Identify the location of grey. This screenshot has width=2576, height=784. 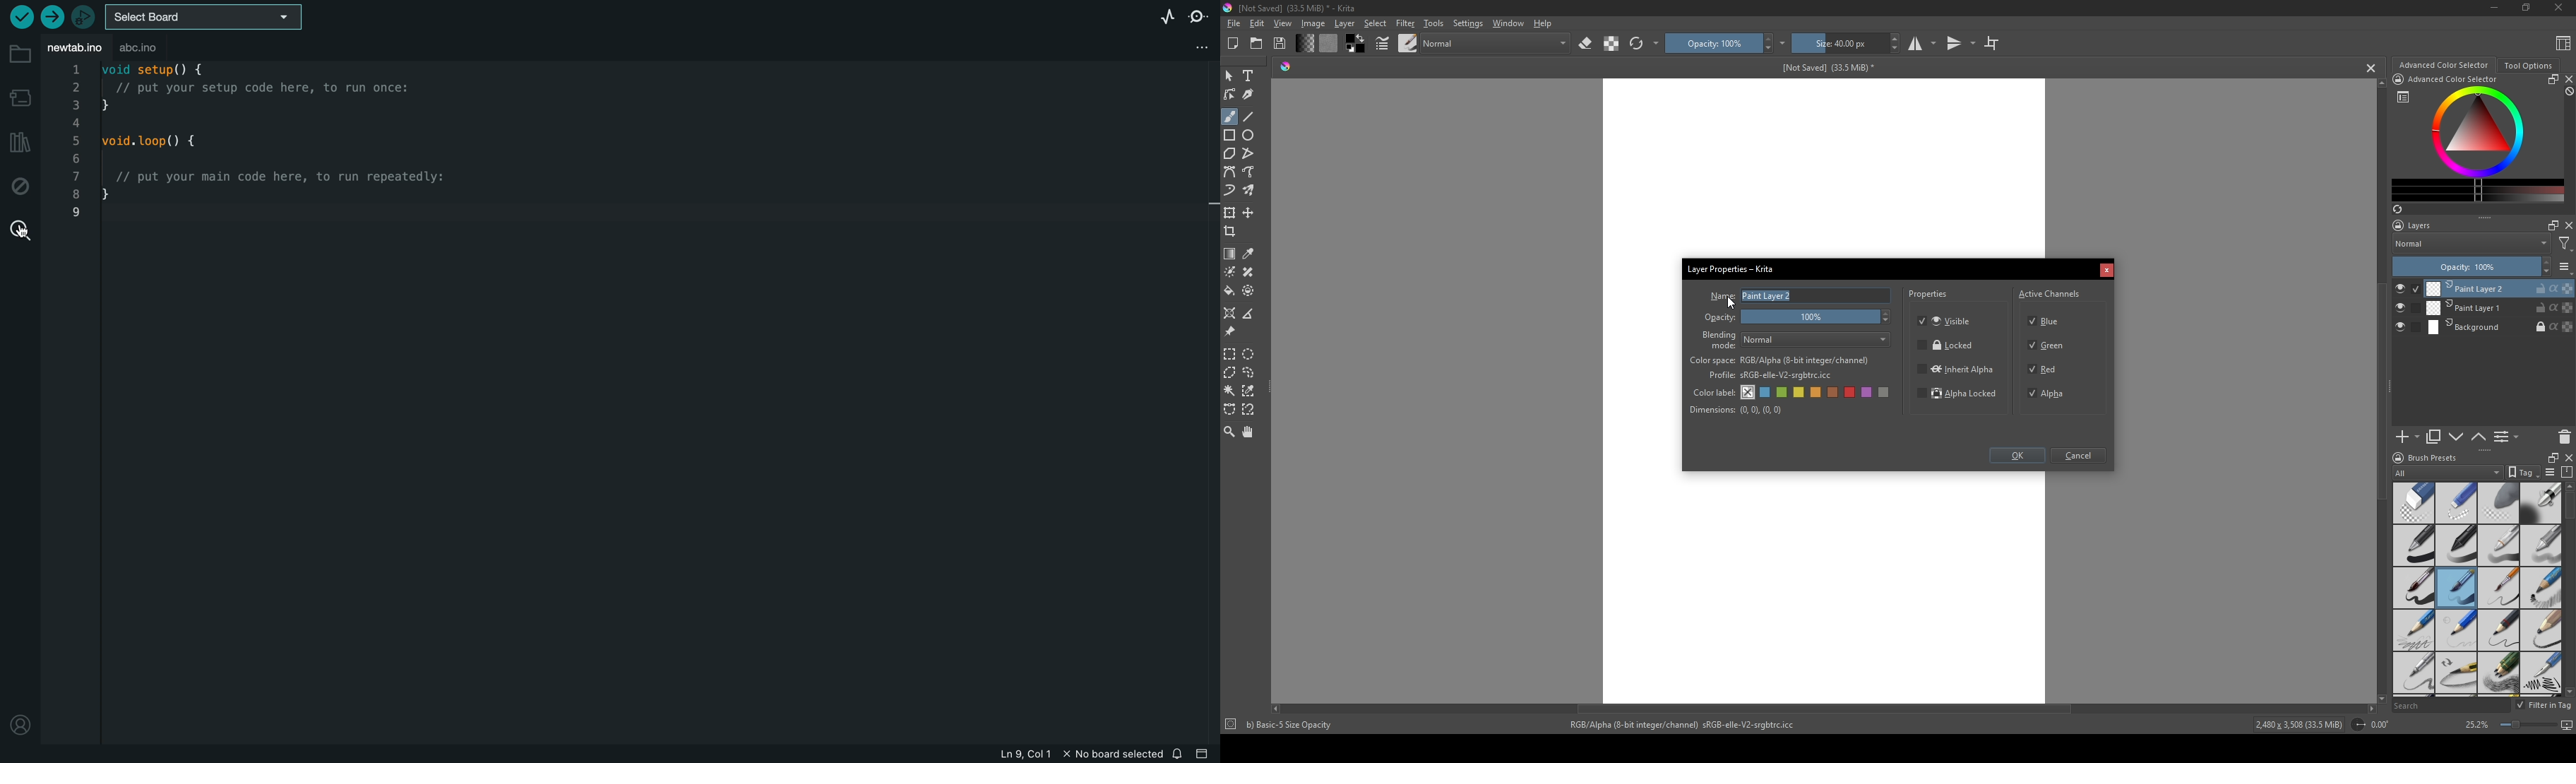
(1886, 394).